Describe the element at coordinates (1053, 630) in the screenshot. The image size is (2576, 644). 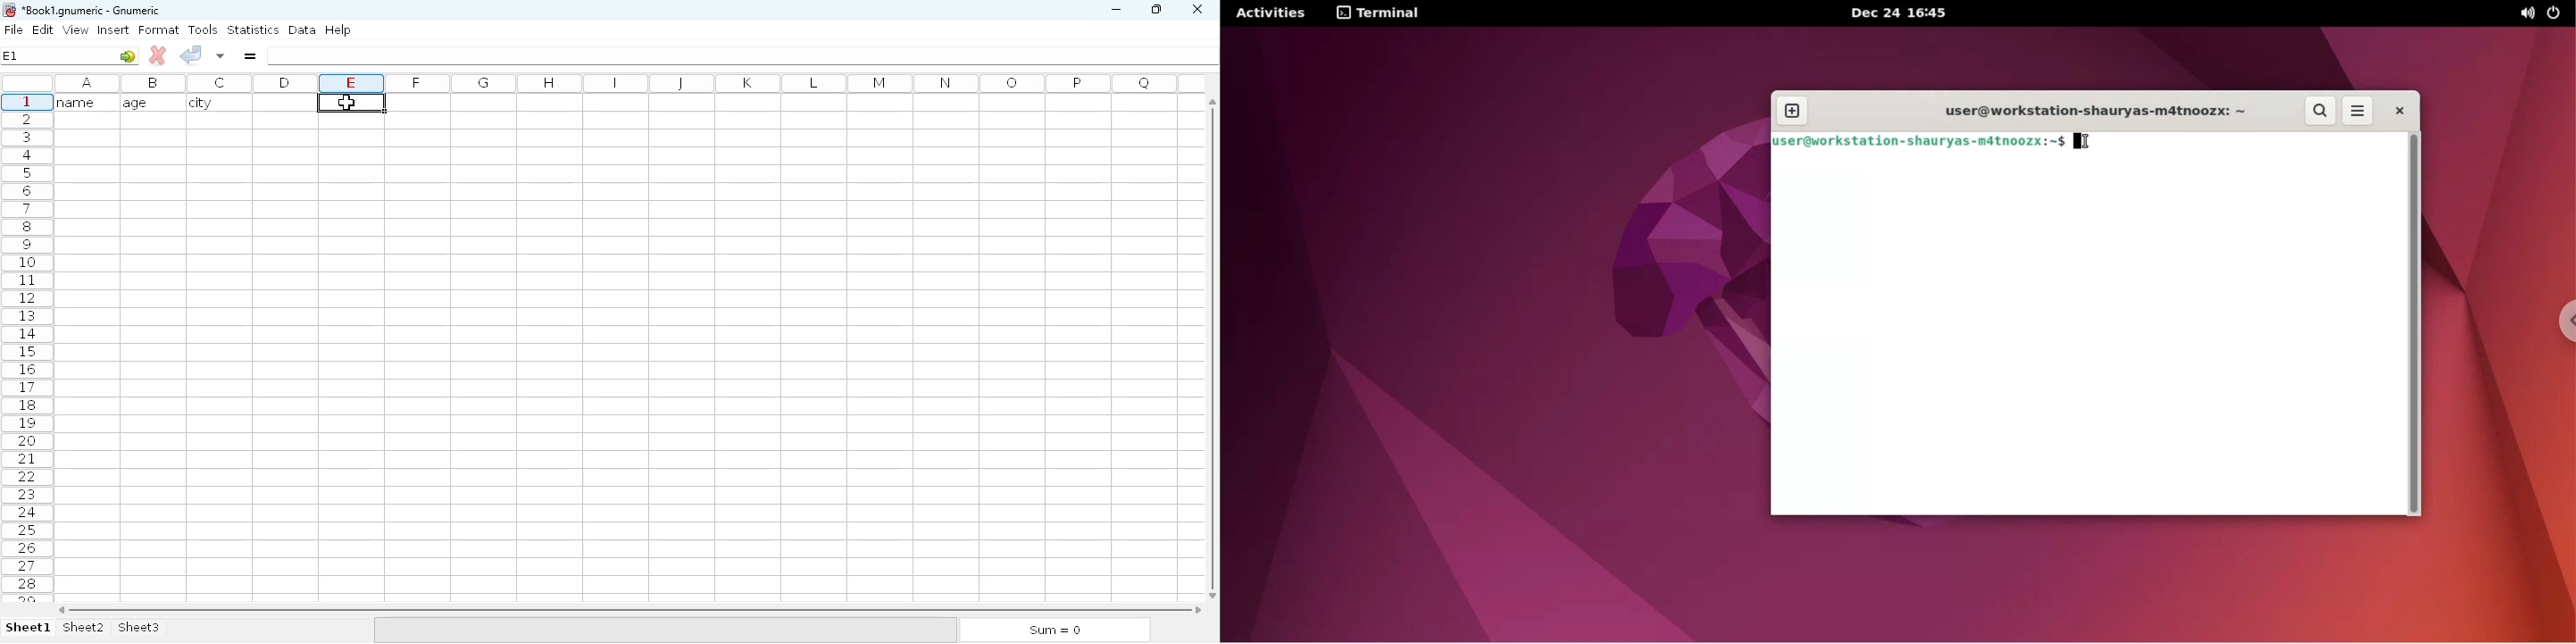
I see `sum = 0` at that location.